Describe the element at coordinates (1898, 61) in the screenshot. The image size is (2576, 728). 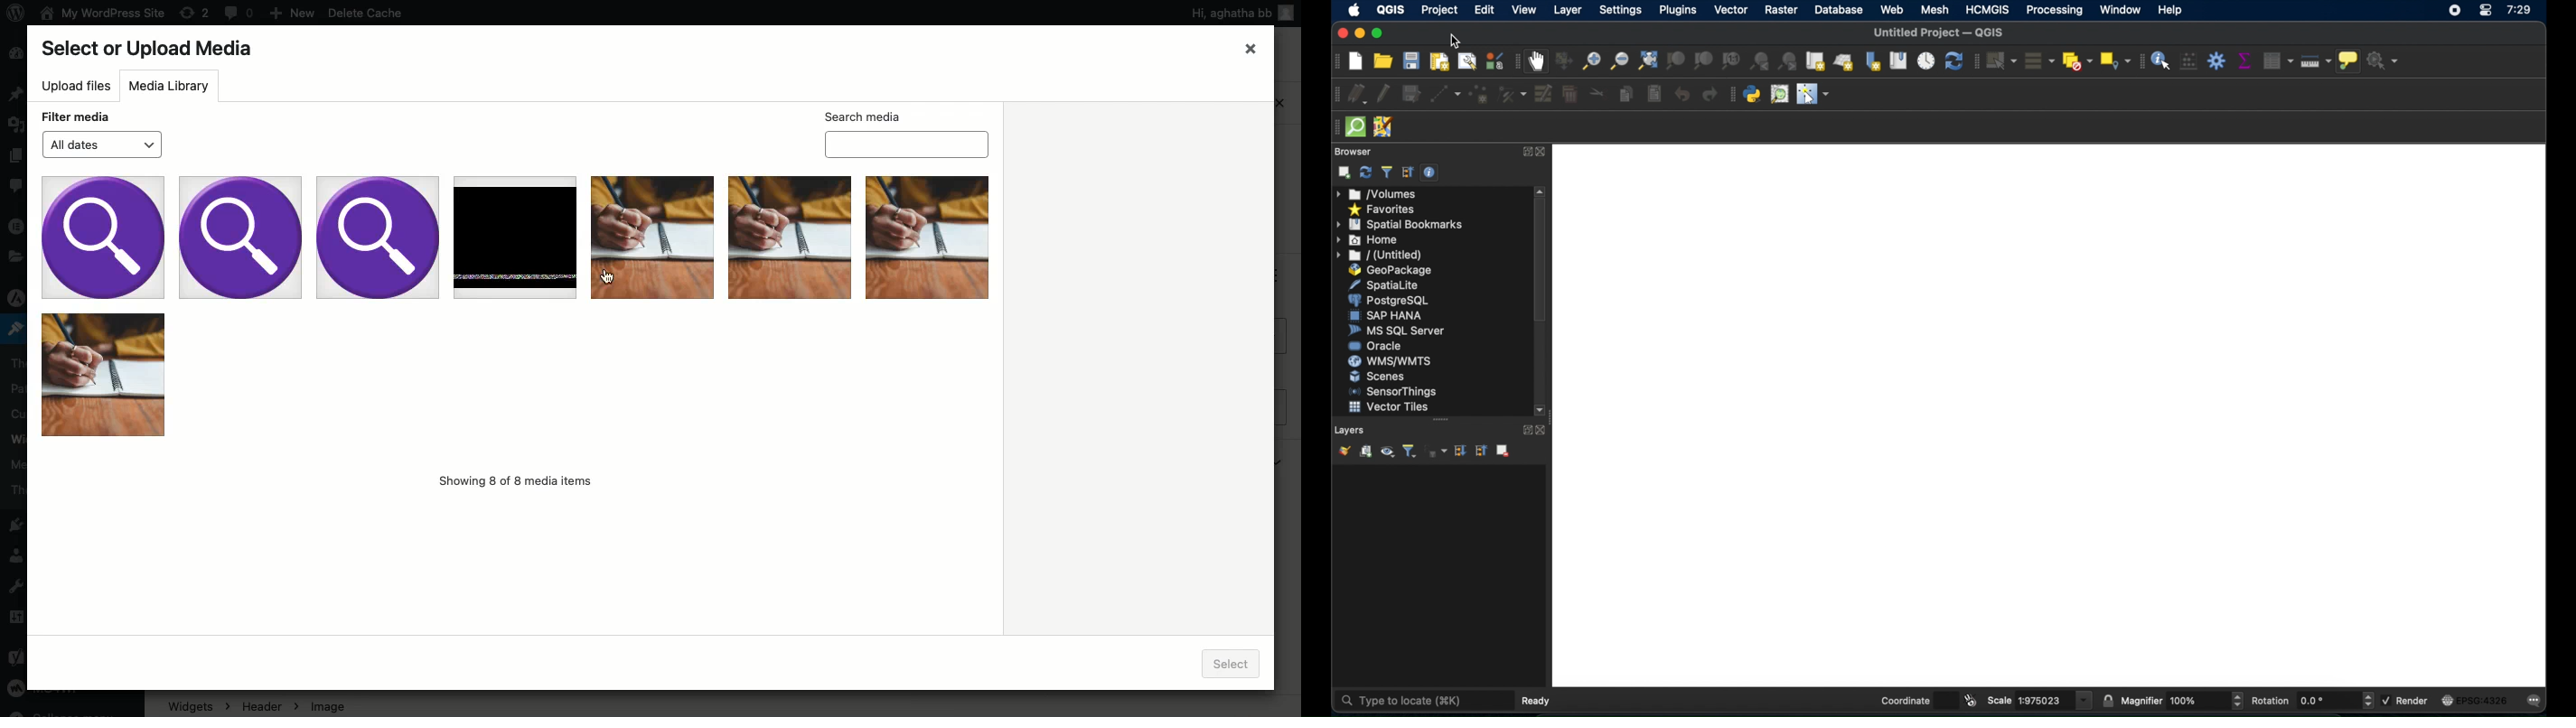
I see `show spatial bookmarks` at that location.